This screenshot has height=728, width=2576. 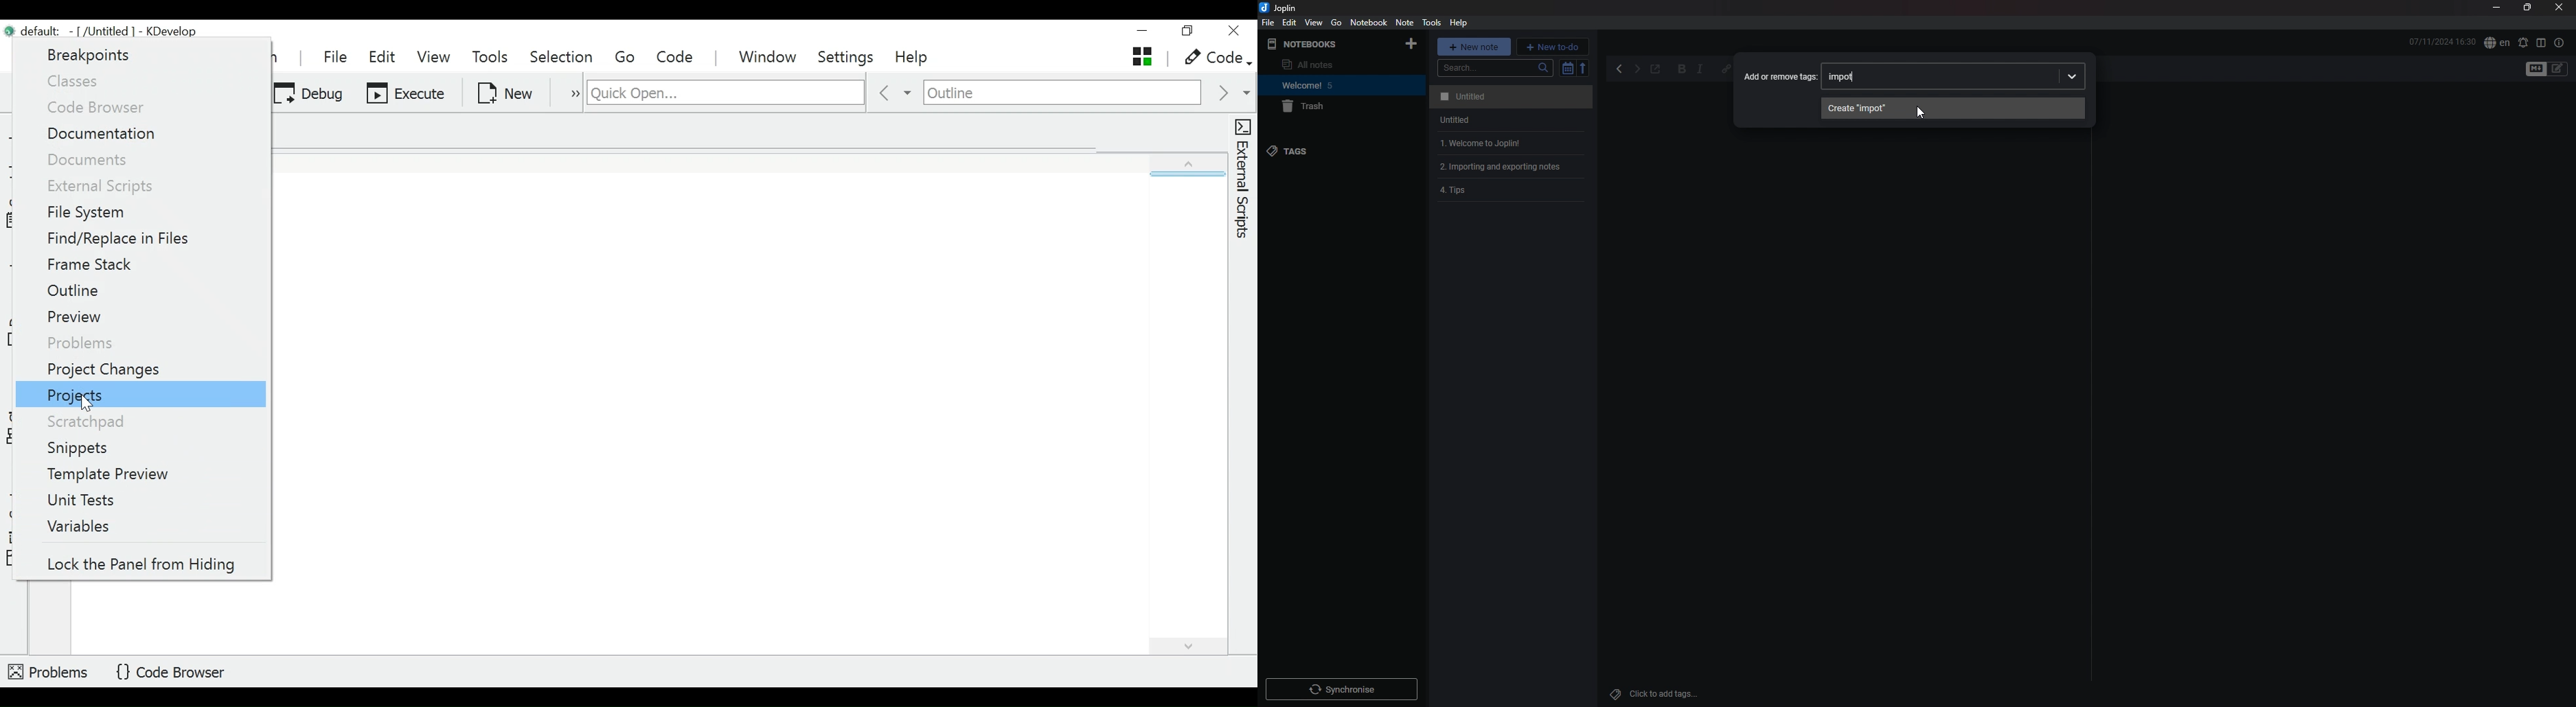 I want to click on add tags, so click(x=1659, y=694).